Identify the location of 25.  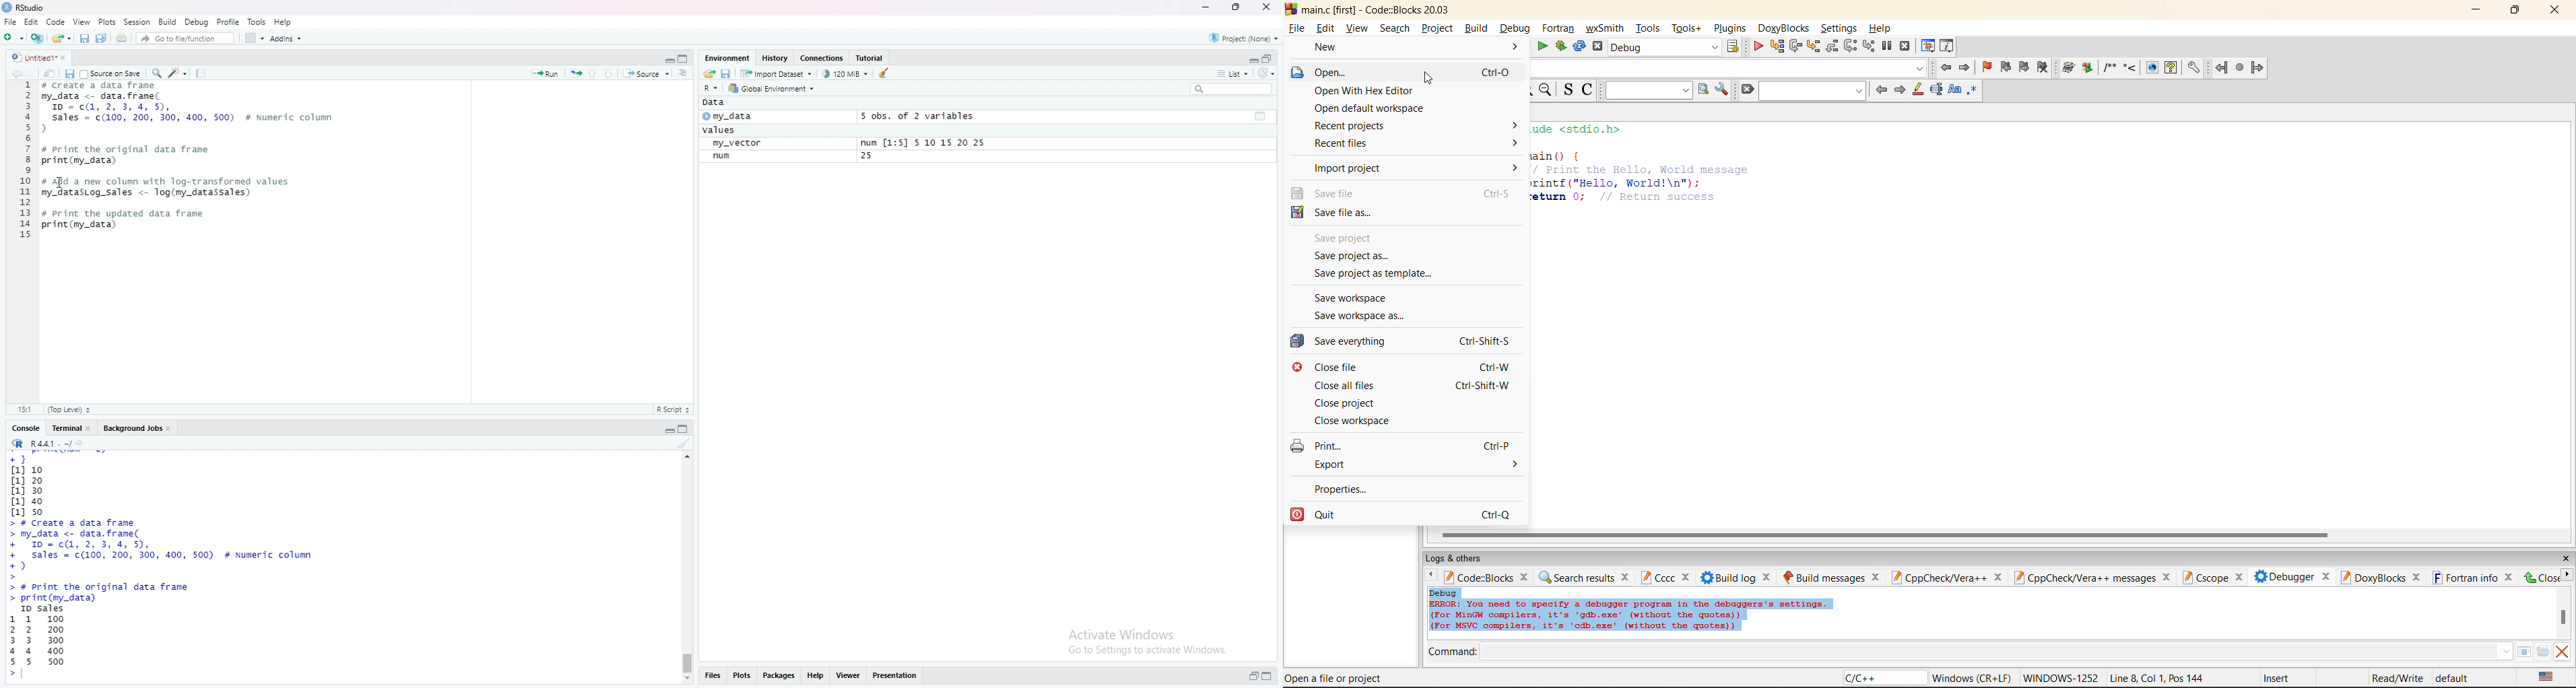
(869, 157).